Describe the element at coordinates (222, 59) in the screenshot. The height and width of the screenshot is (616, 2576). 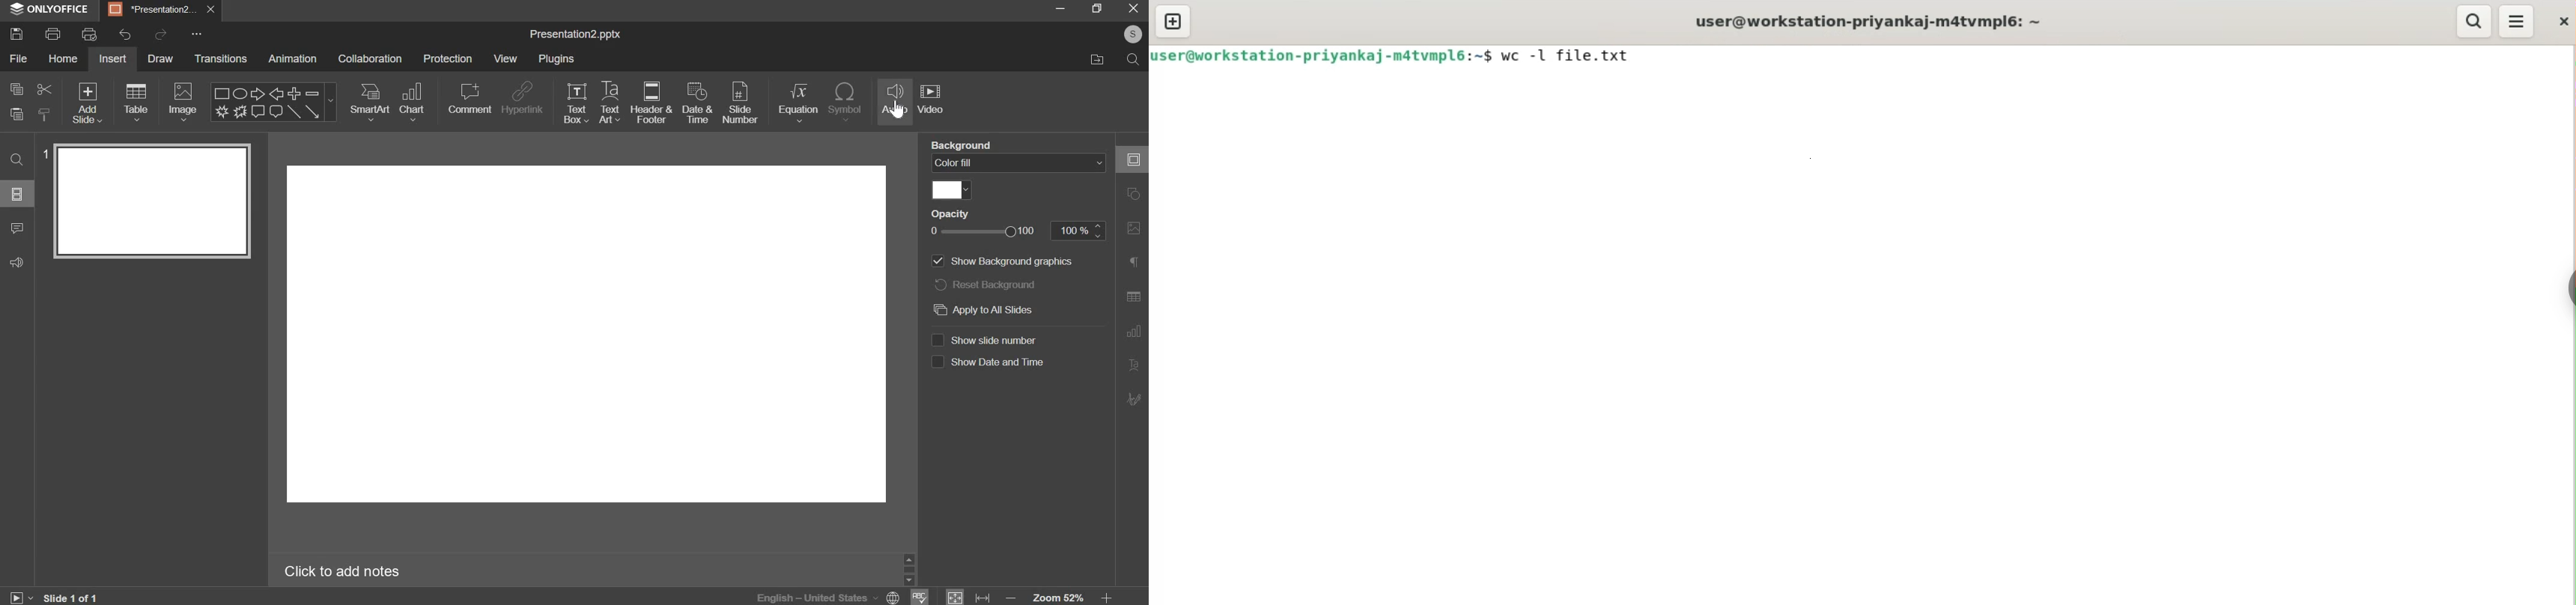
I see `transitions` at that location.